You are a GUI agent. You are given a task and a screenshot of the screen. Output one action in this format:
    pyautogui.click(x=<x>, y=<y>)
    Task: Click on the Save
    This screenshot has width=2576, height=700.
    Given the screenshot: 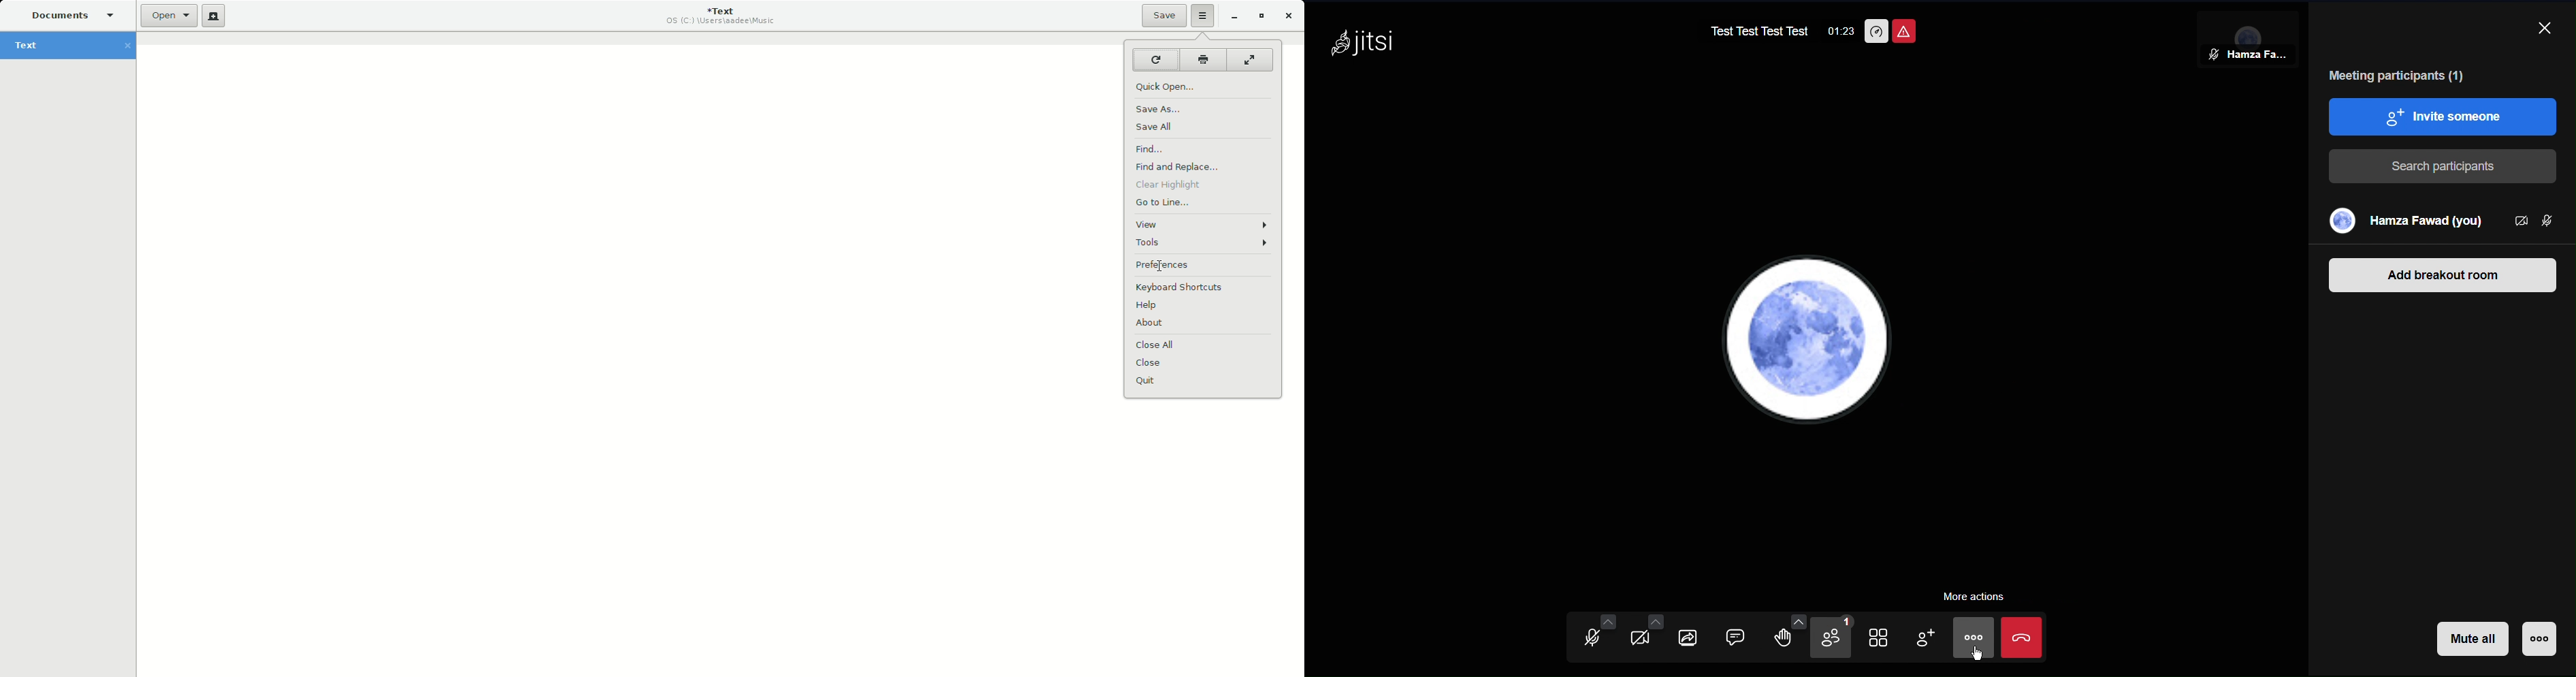 What is the action you would take?
    pyautogui.click(x=1164, y=16)
    